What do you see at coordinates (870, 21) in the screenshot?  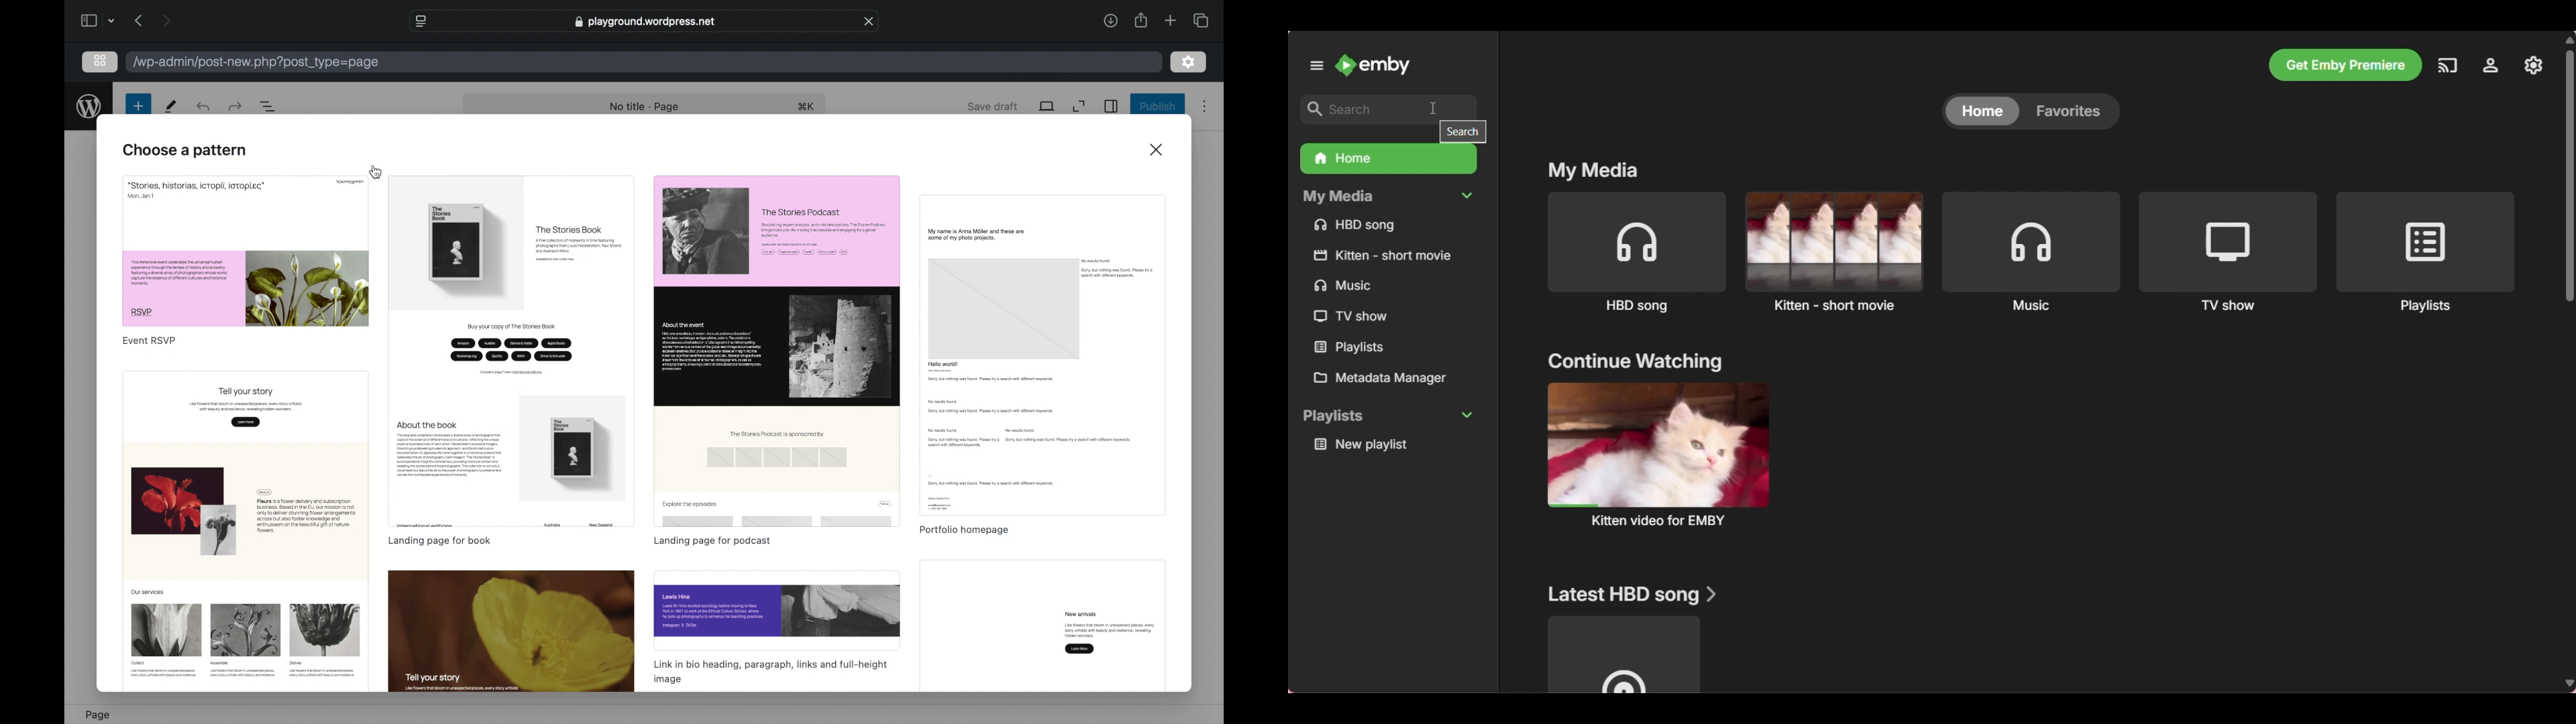 I see `close` at bounding box center [870, 21].